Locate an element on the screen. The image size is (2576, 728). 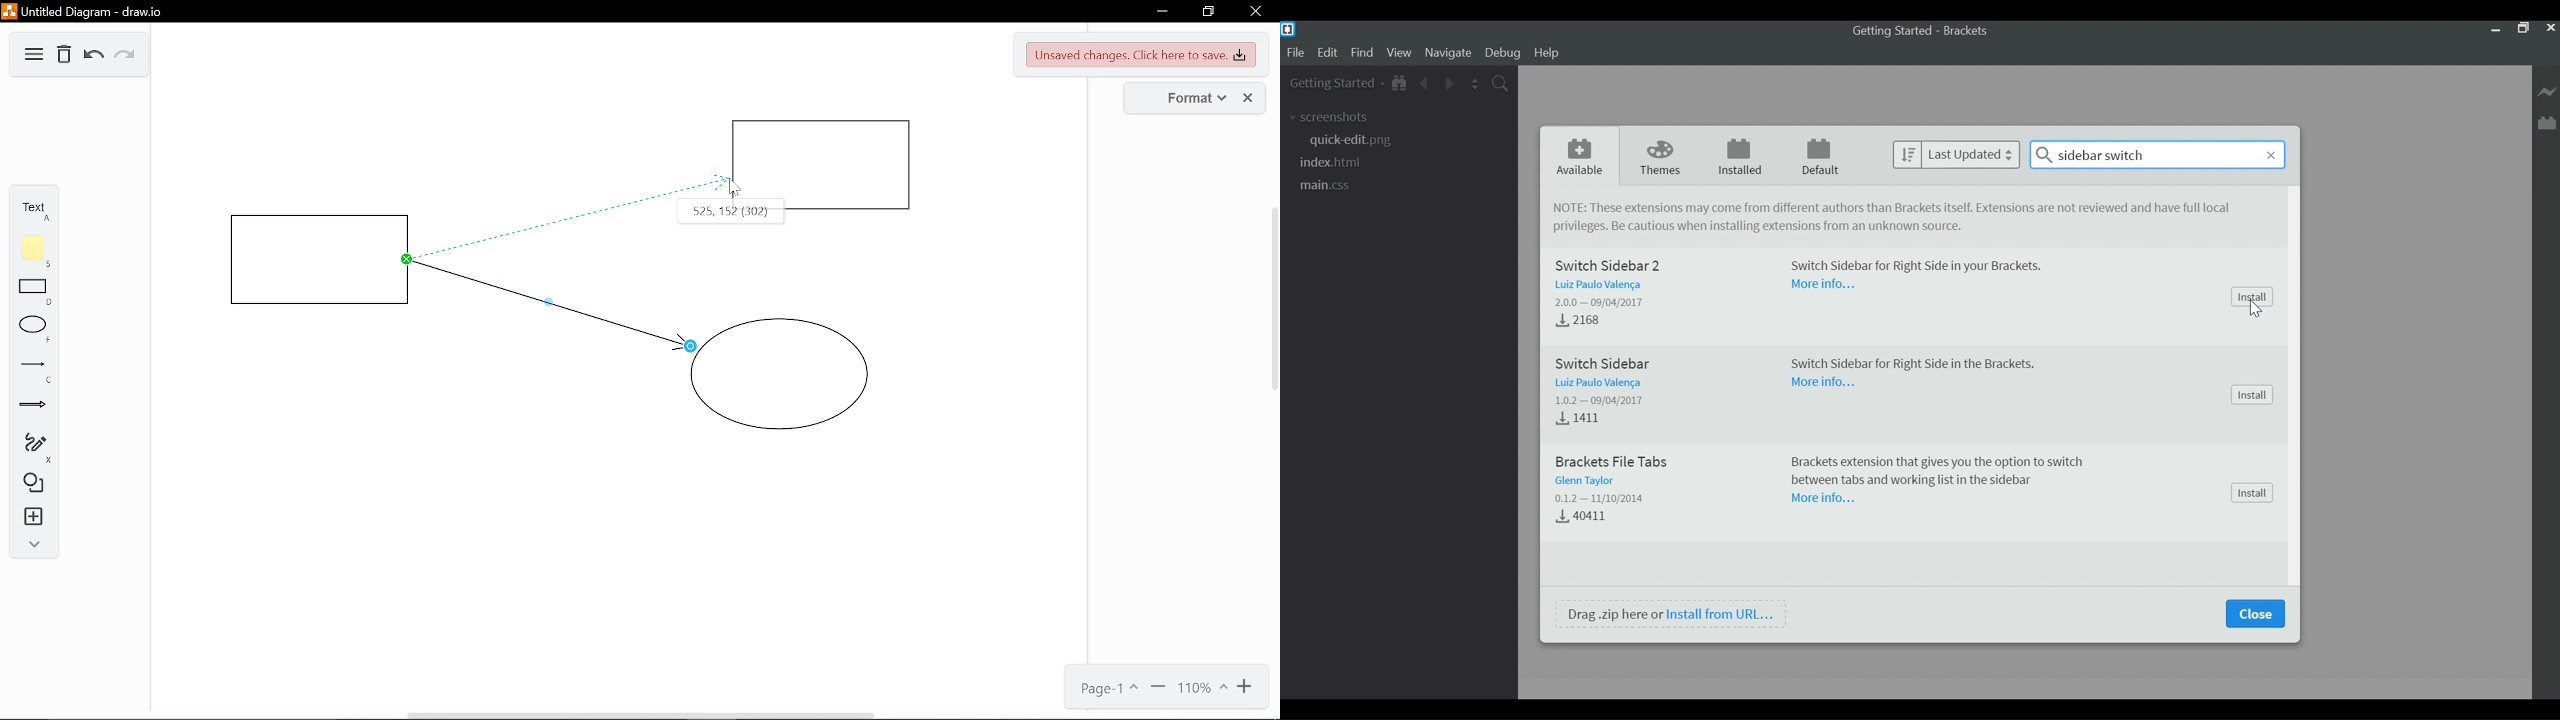
Co-ordinates  is located at coordinates (701, 214).